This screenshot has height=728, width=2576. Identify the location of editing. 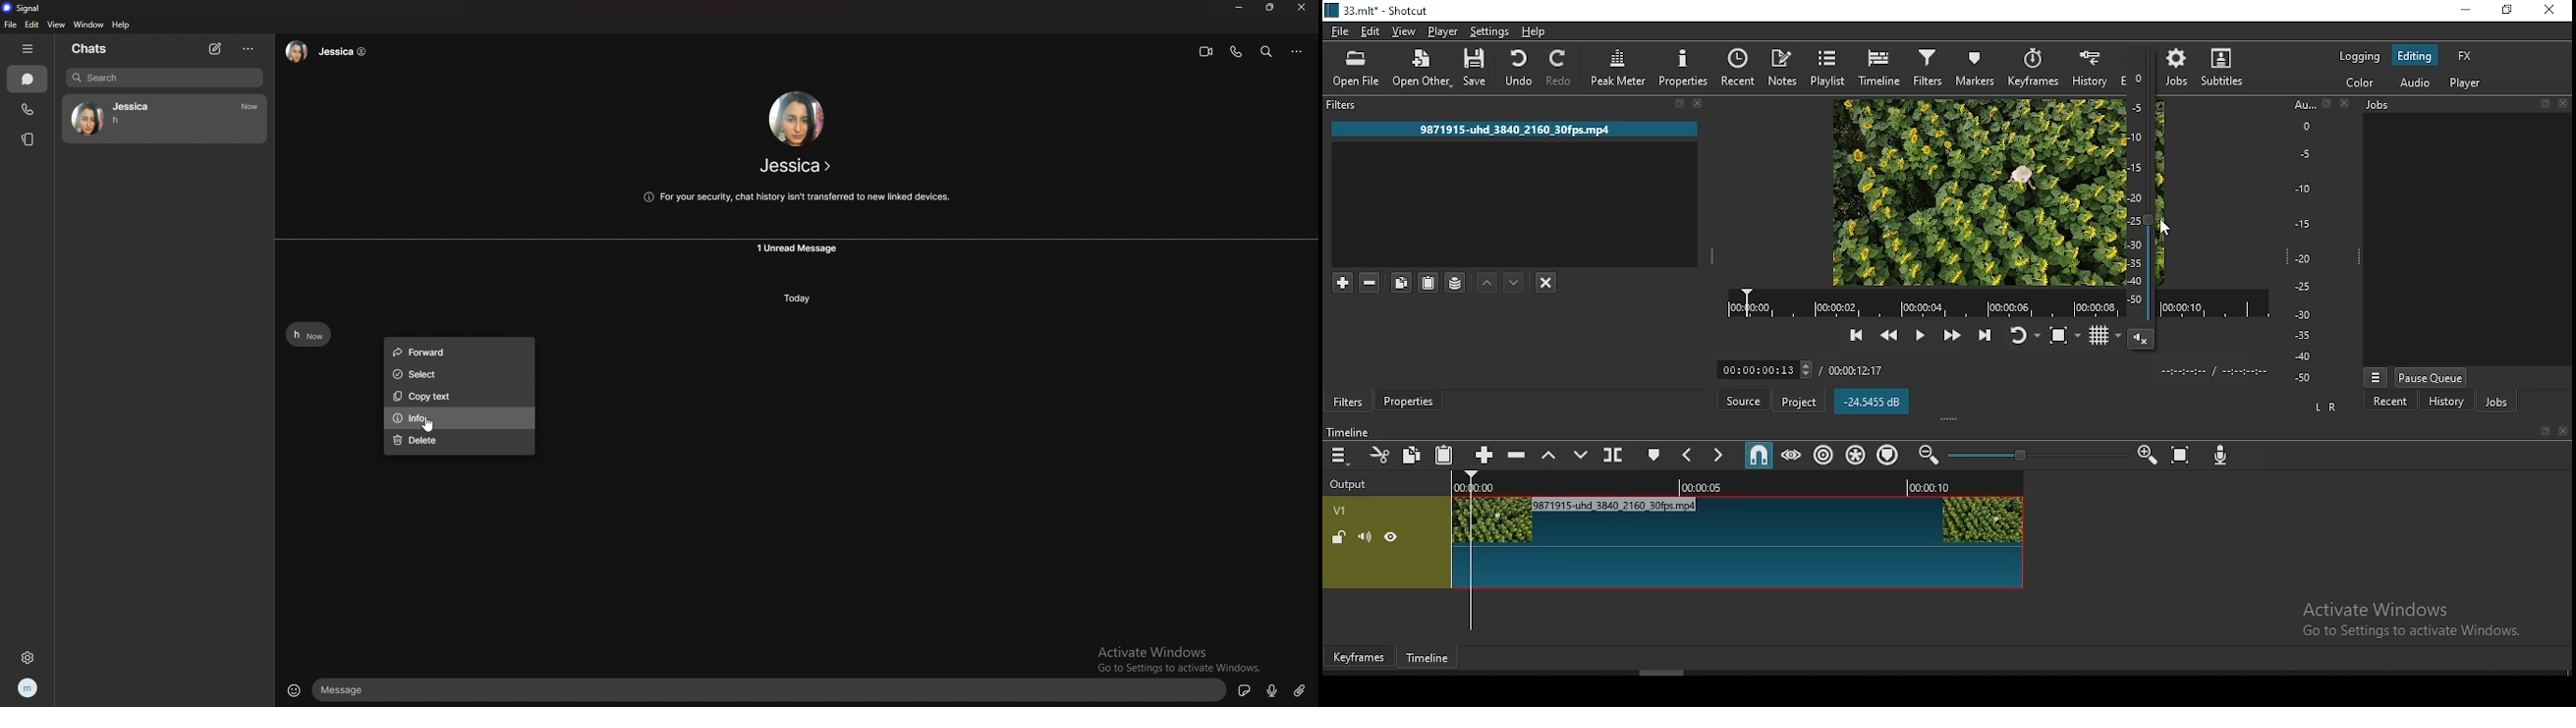
(2416, 56).